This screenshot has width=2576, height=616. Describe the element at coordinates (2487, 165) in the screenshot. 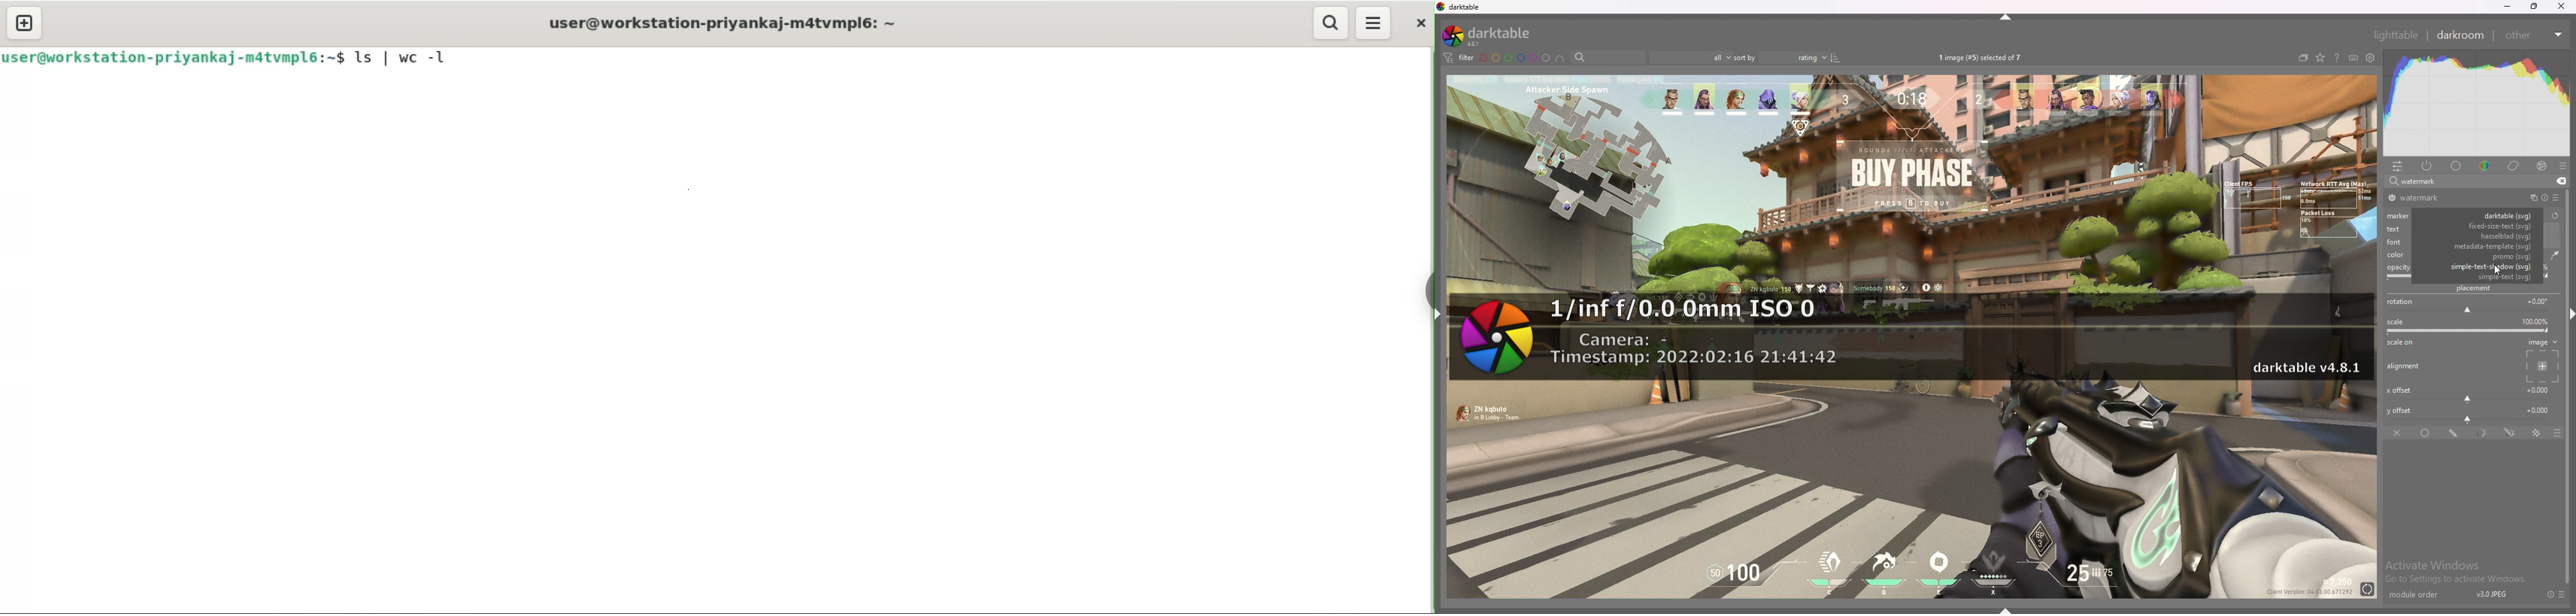

I see `color` at that location.